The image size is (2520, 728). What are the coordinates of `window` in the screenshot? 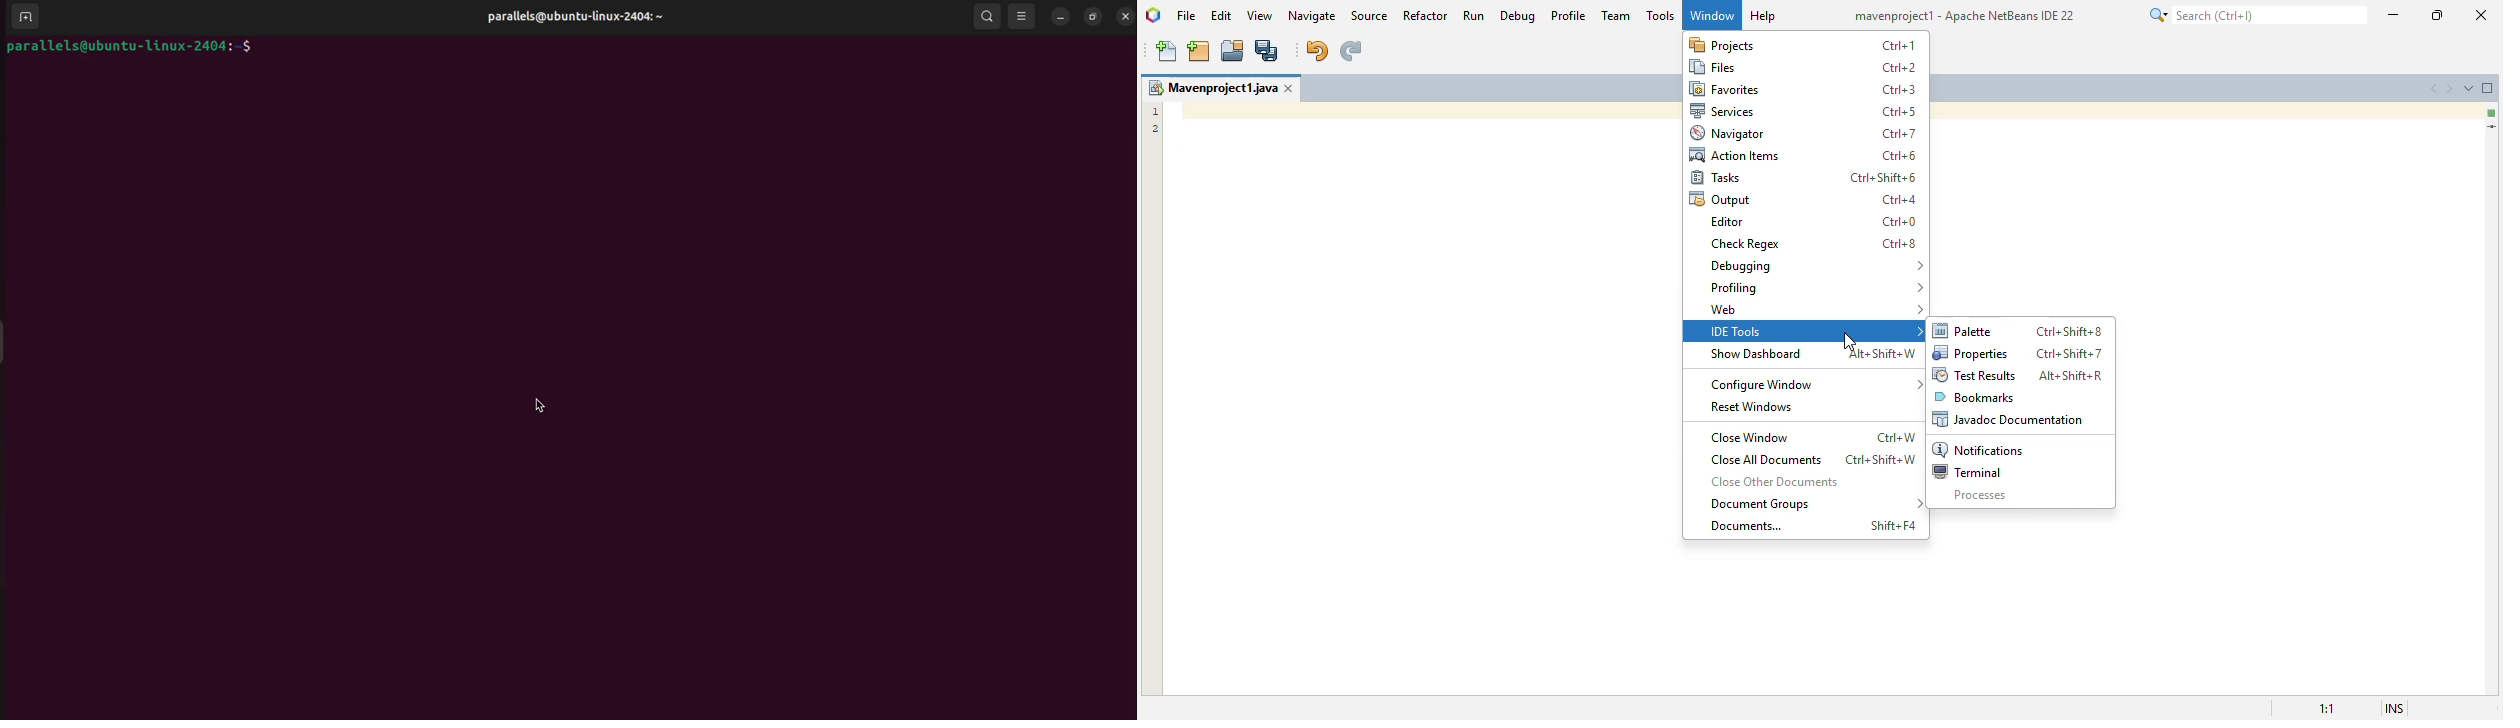 It's located at (1712, 14).